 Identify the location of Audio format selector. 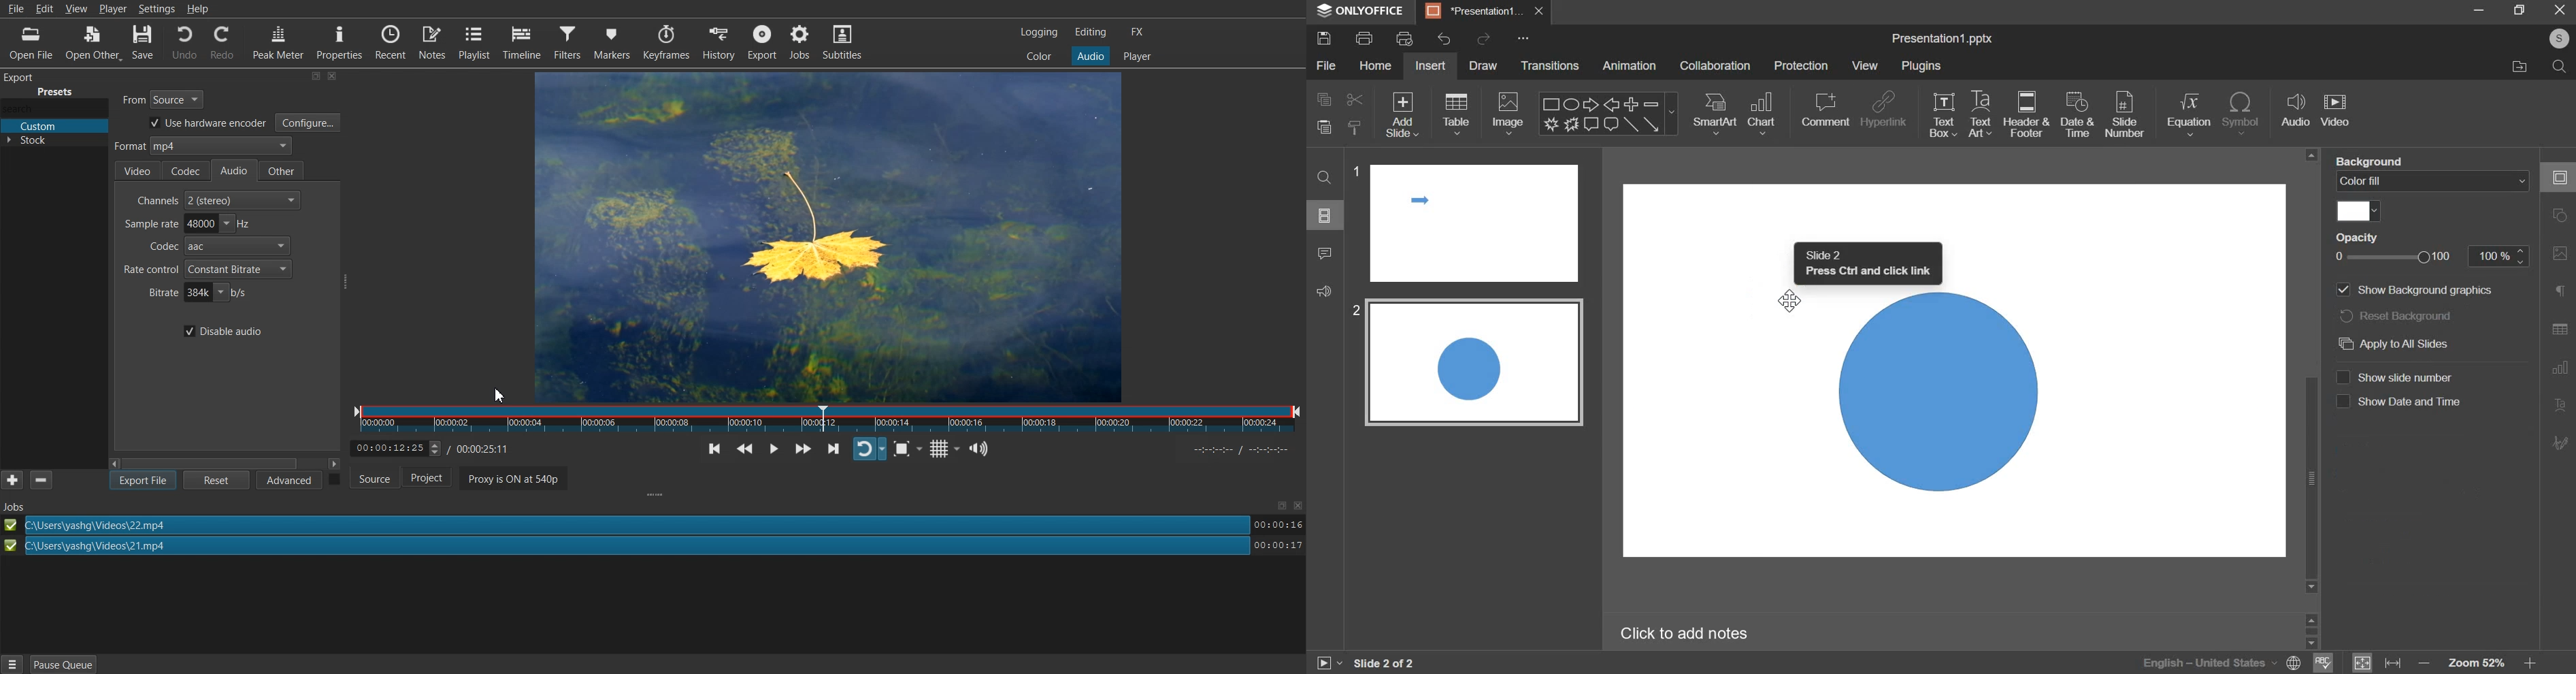
(201, 147).